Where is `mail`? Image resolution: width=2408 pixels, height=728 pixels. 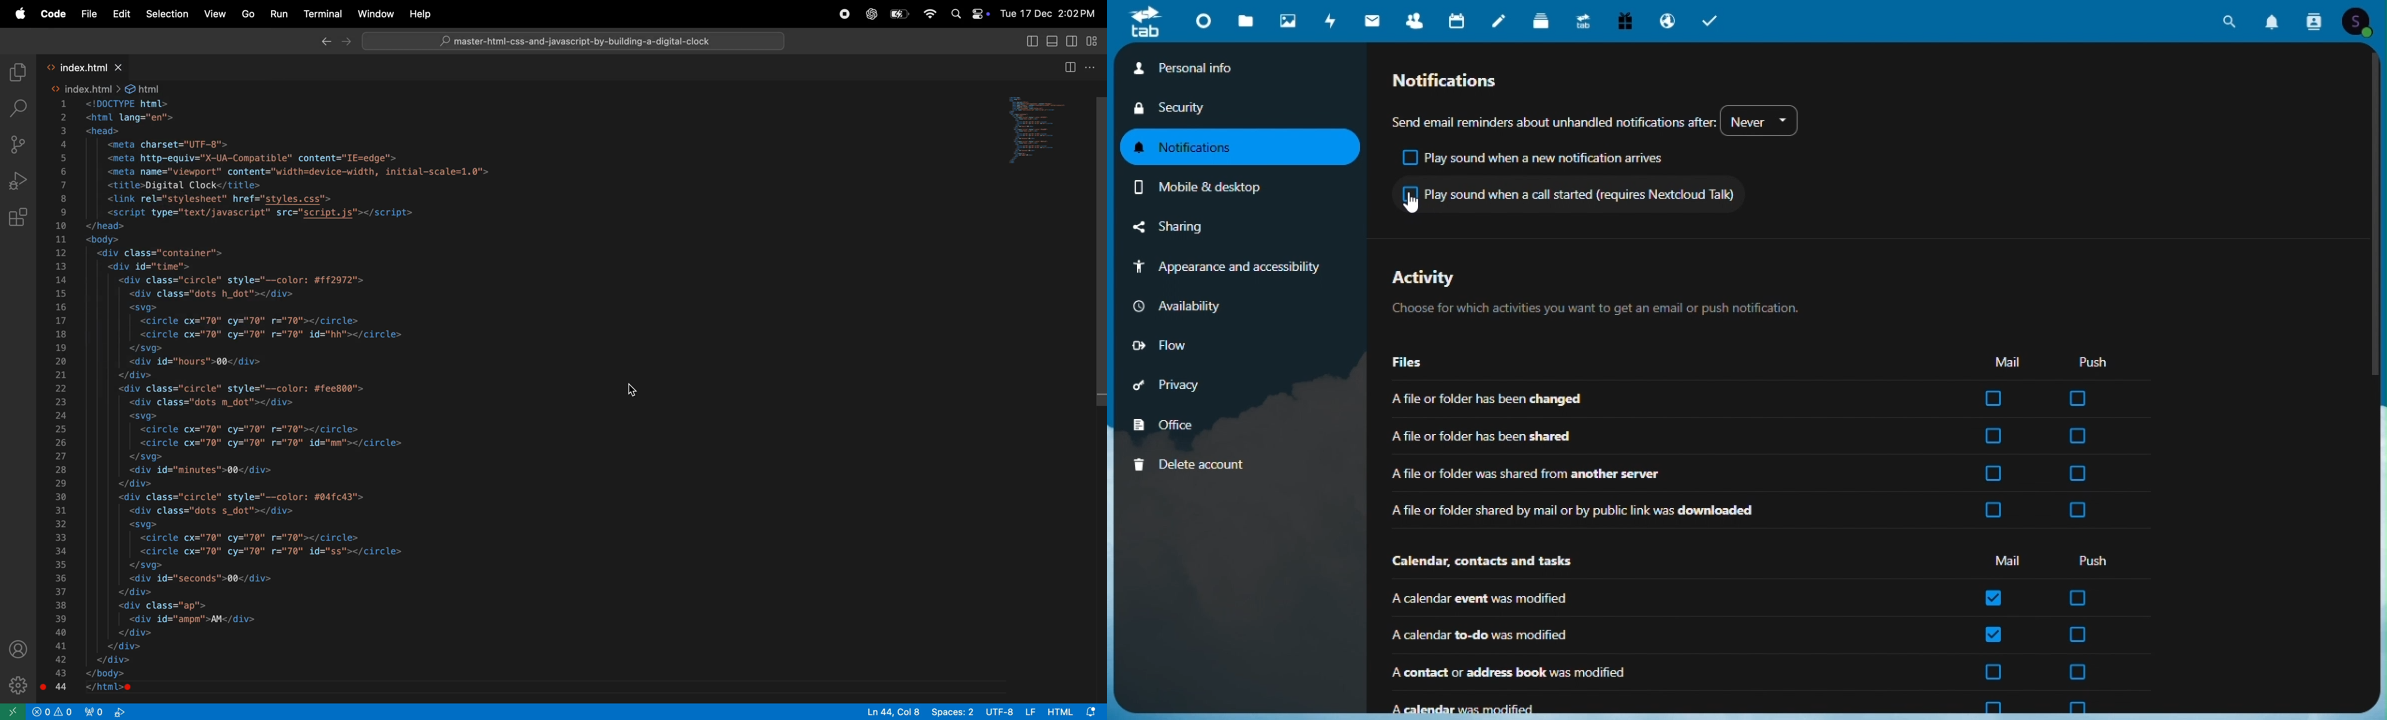
mail is located at coordinates (1373, 20).